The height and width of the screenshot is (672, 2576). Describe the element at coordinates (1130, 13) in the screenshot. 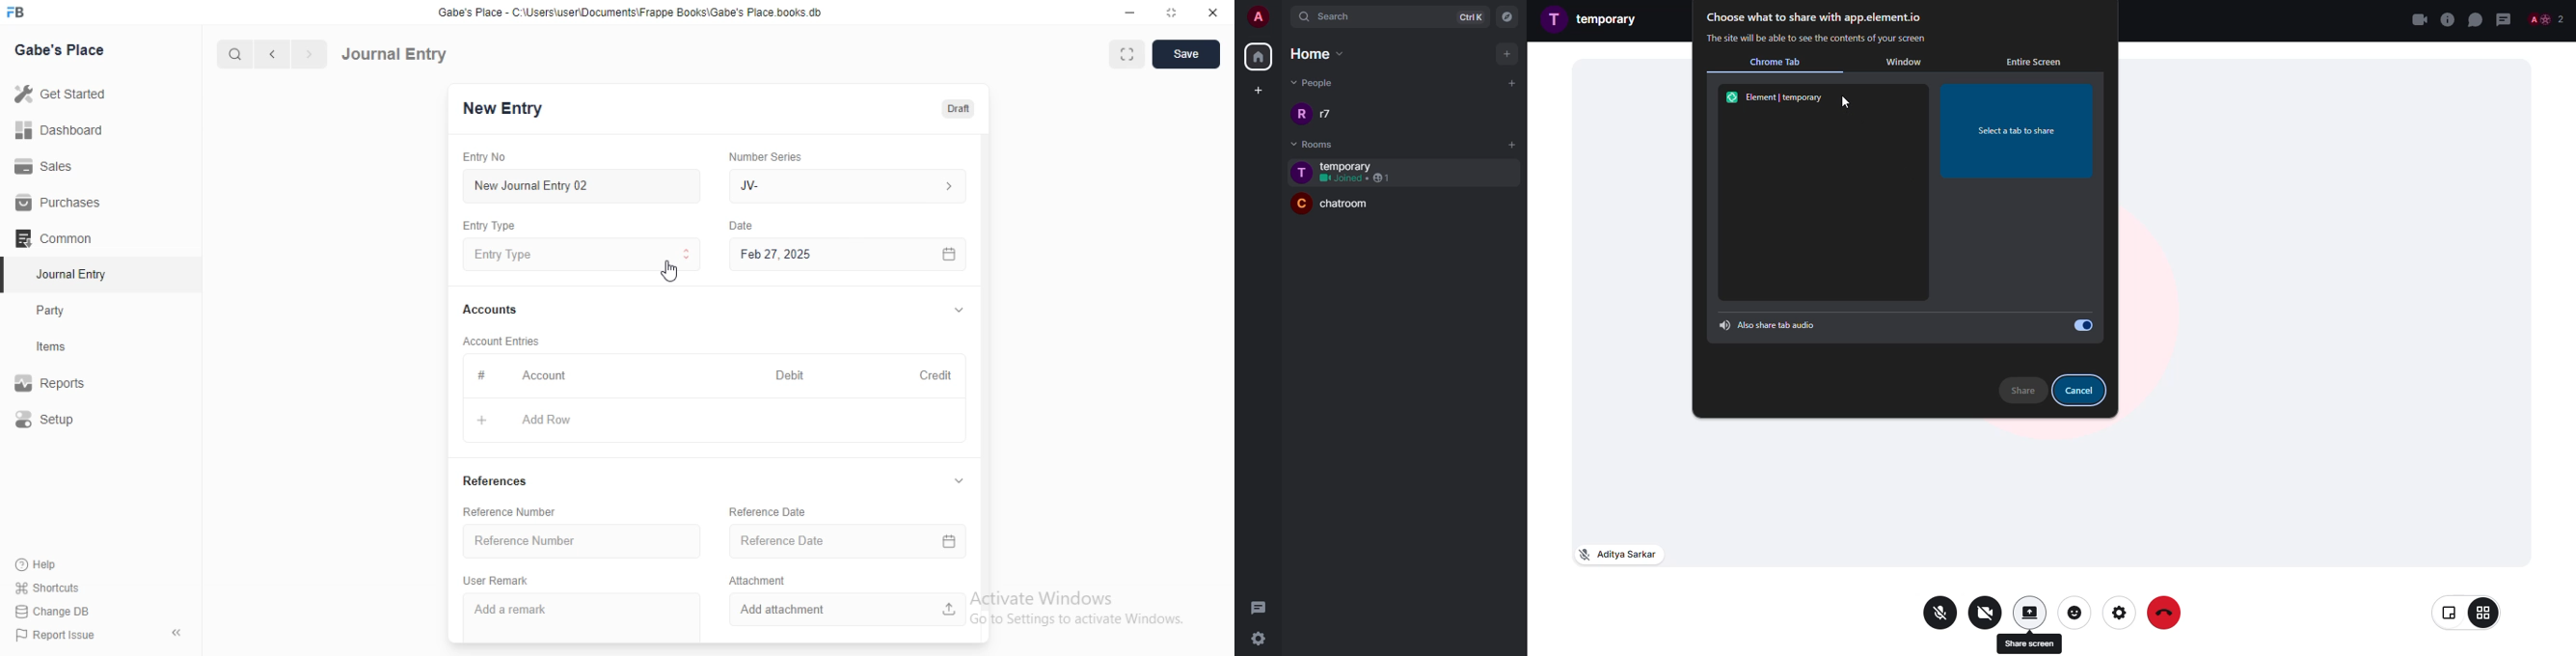

I see `Minimize` at that location.